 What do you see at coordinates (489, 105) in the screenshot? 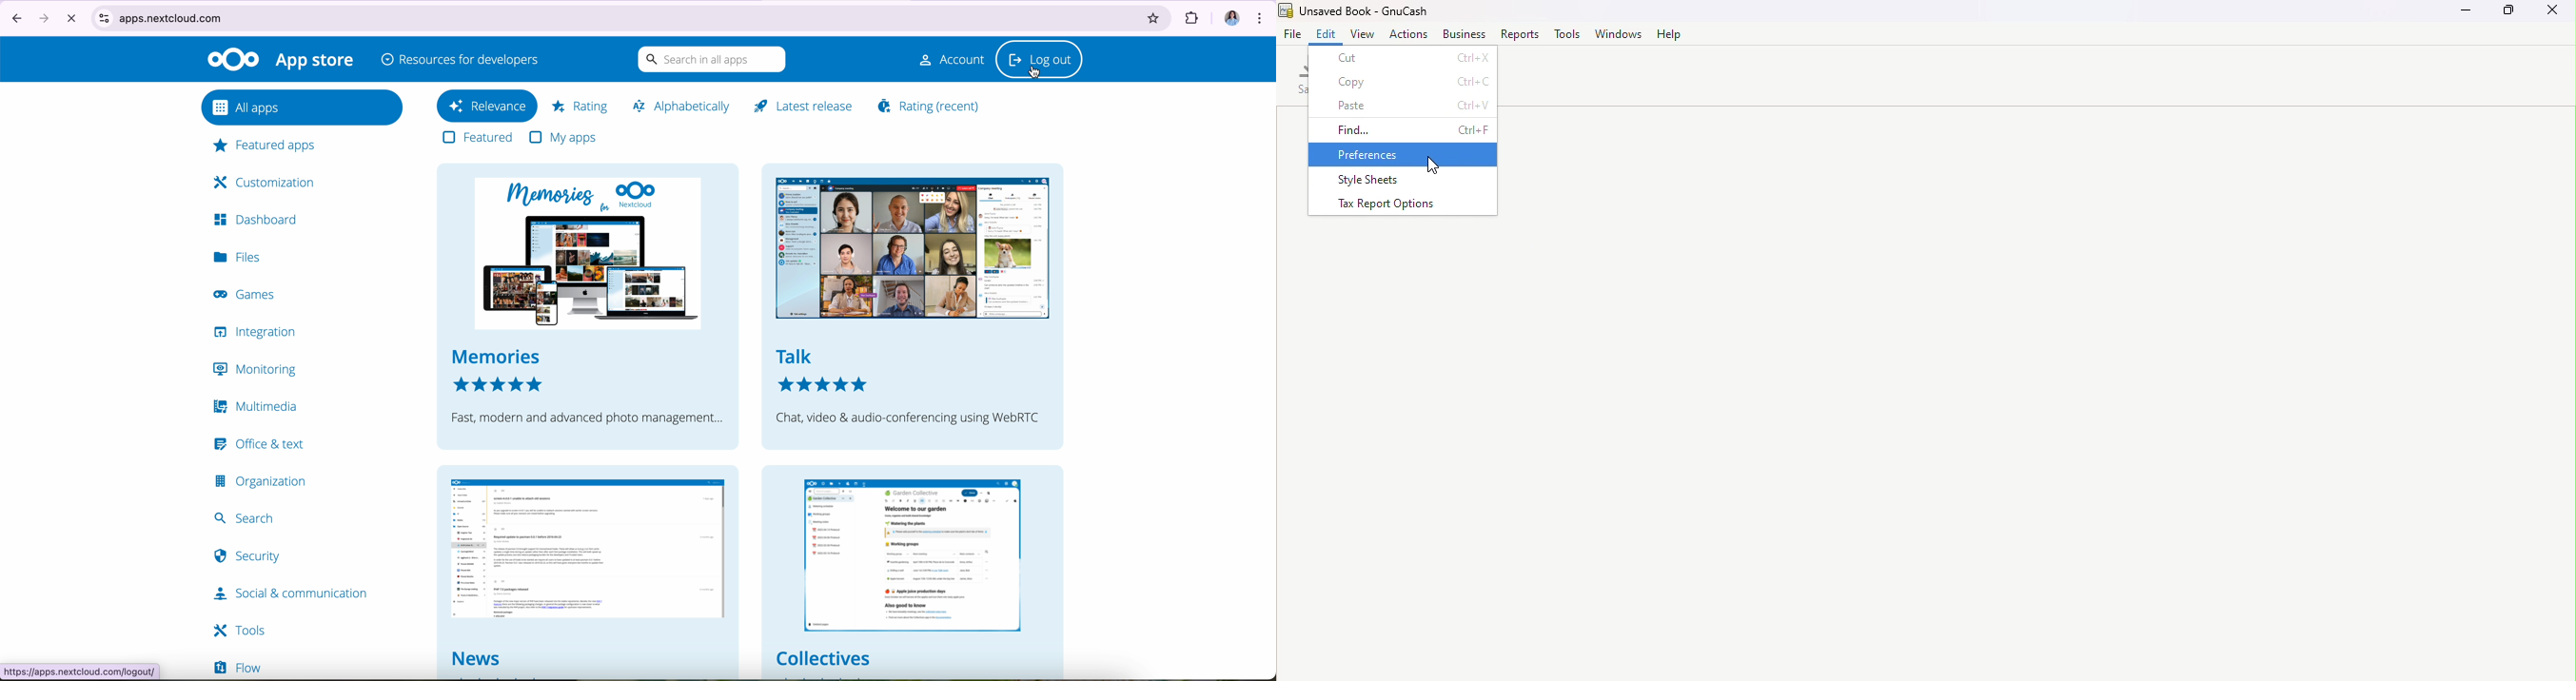
I see `relevance button` at bounding box center [489, 105].